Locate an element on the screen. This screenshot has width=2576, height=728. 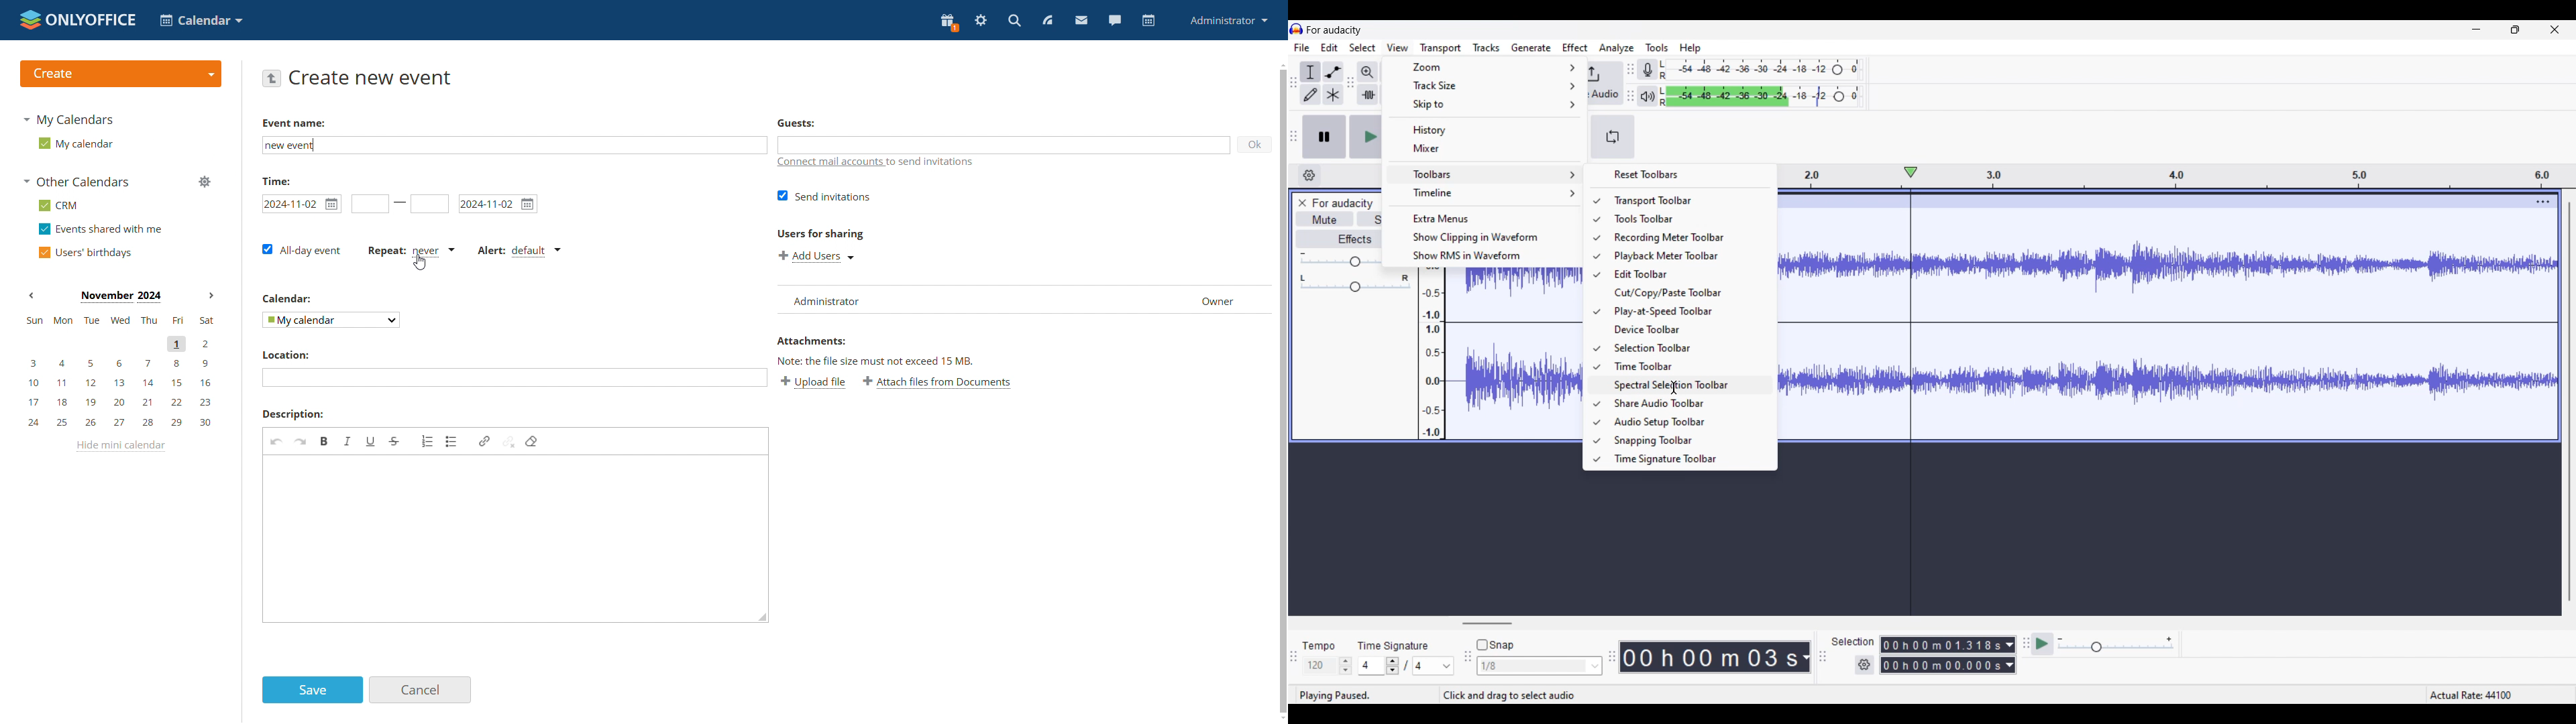
Tools toolbar is located at coordinates (1684, 219).